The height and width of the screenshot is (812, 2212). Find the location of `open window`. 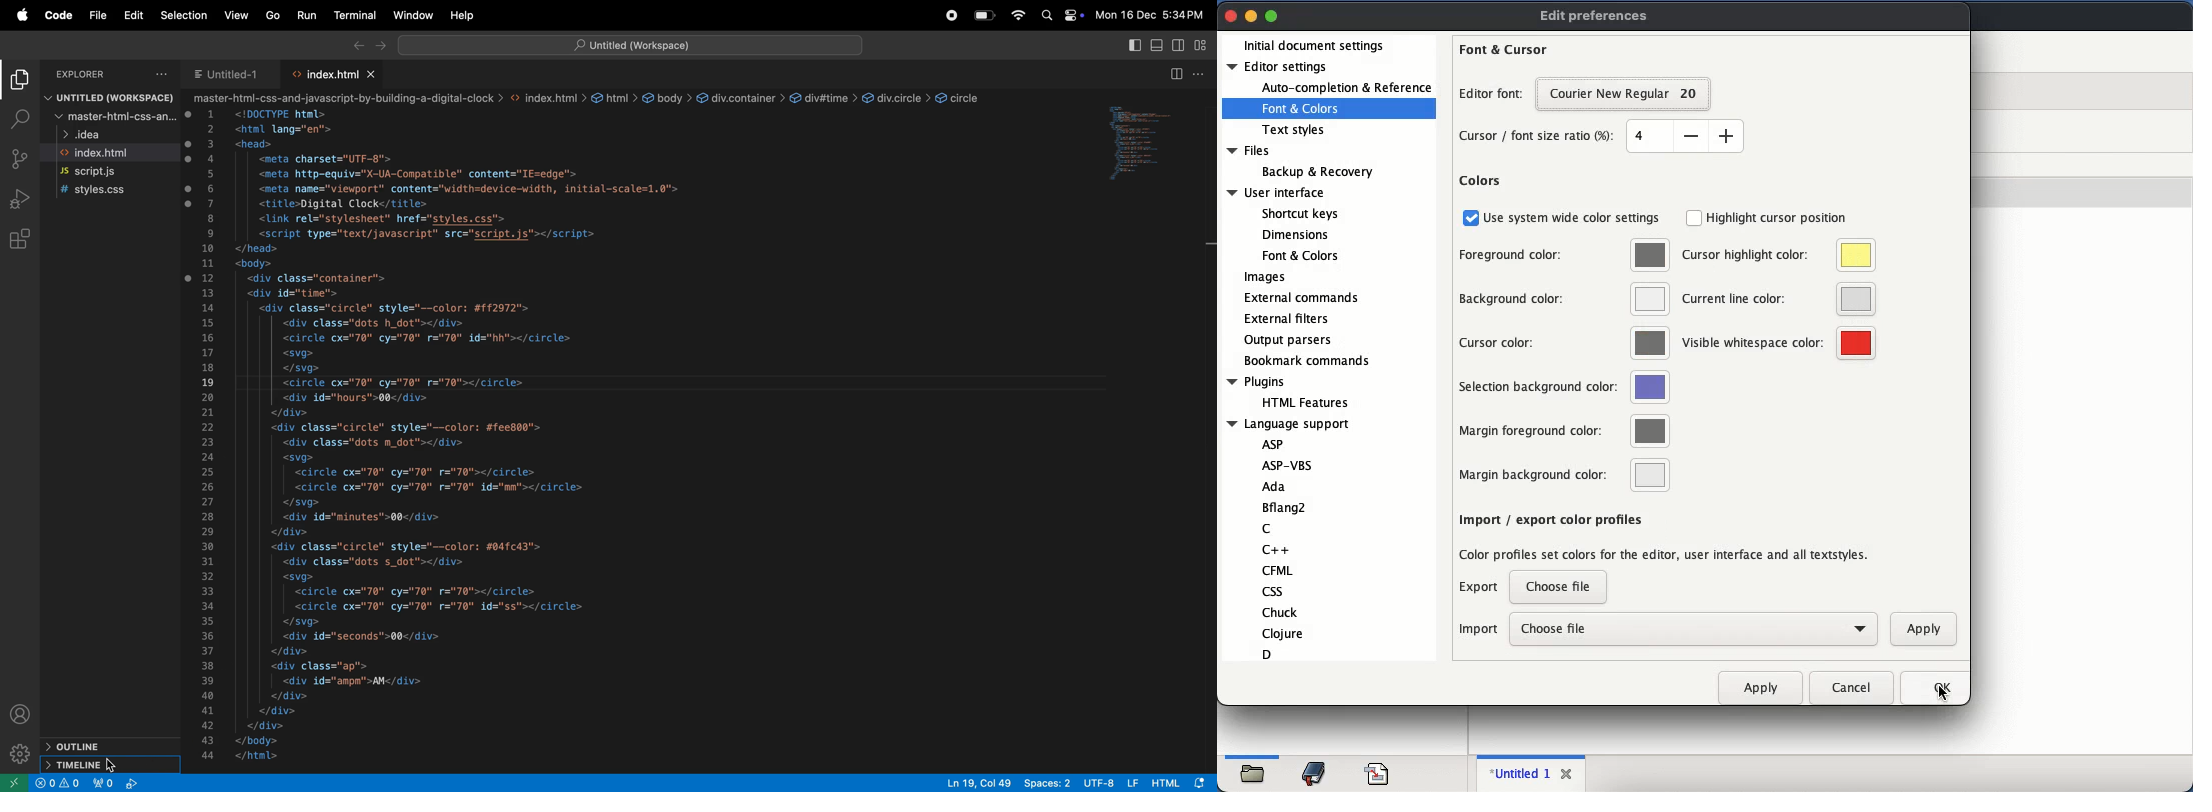

open window is located at coordinates (14, 782).